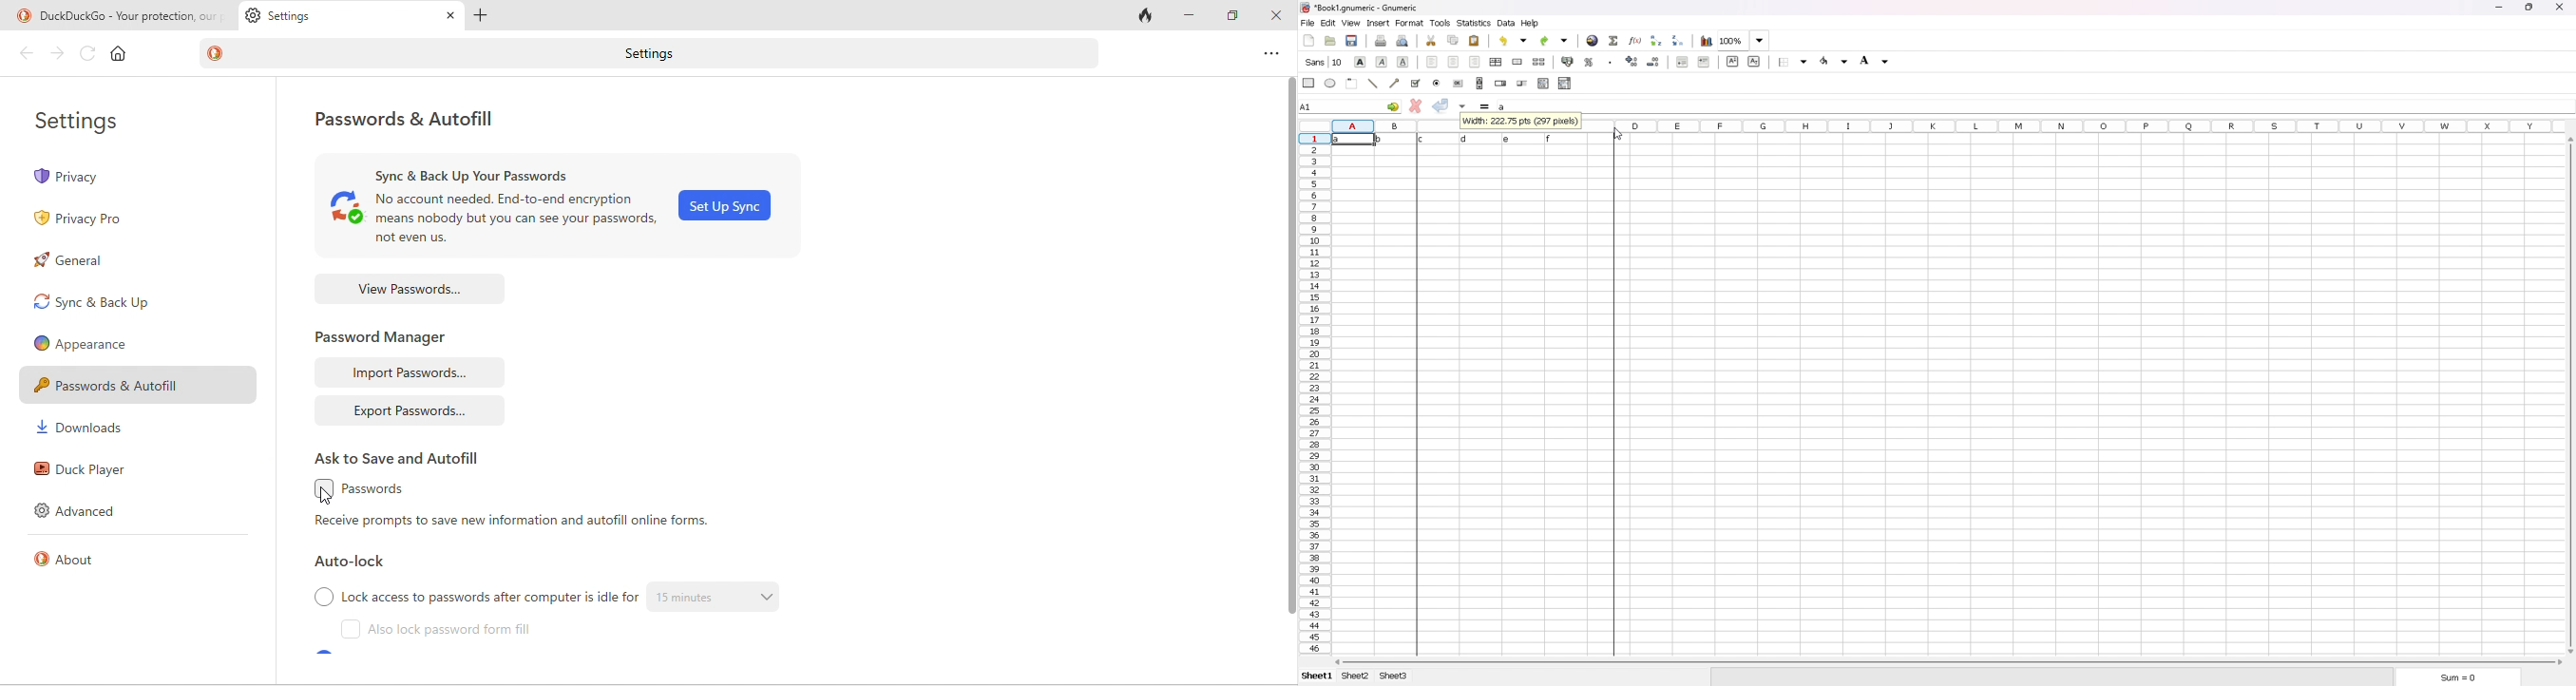 This screenshot has height=700, width=2576. What do you see at coordinates (1275, 14) in the screenshot?
I see `close` at bounding box center [1275, 14].